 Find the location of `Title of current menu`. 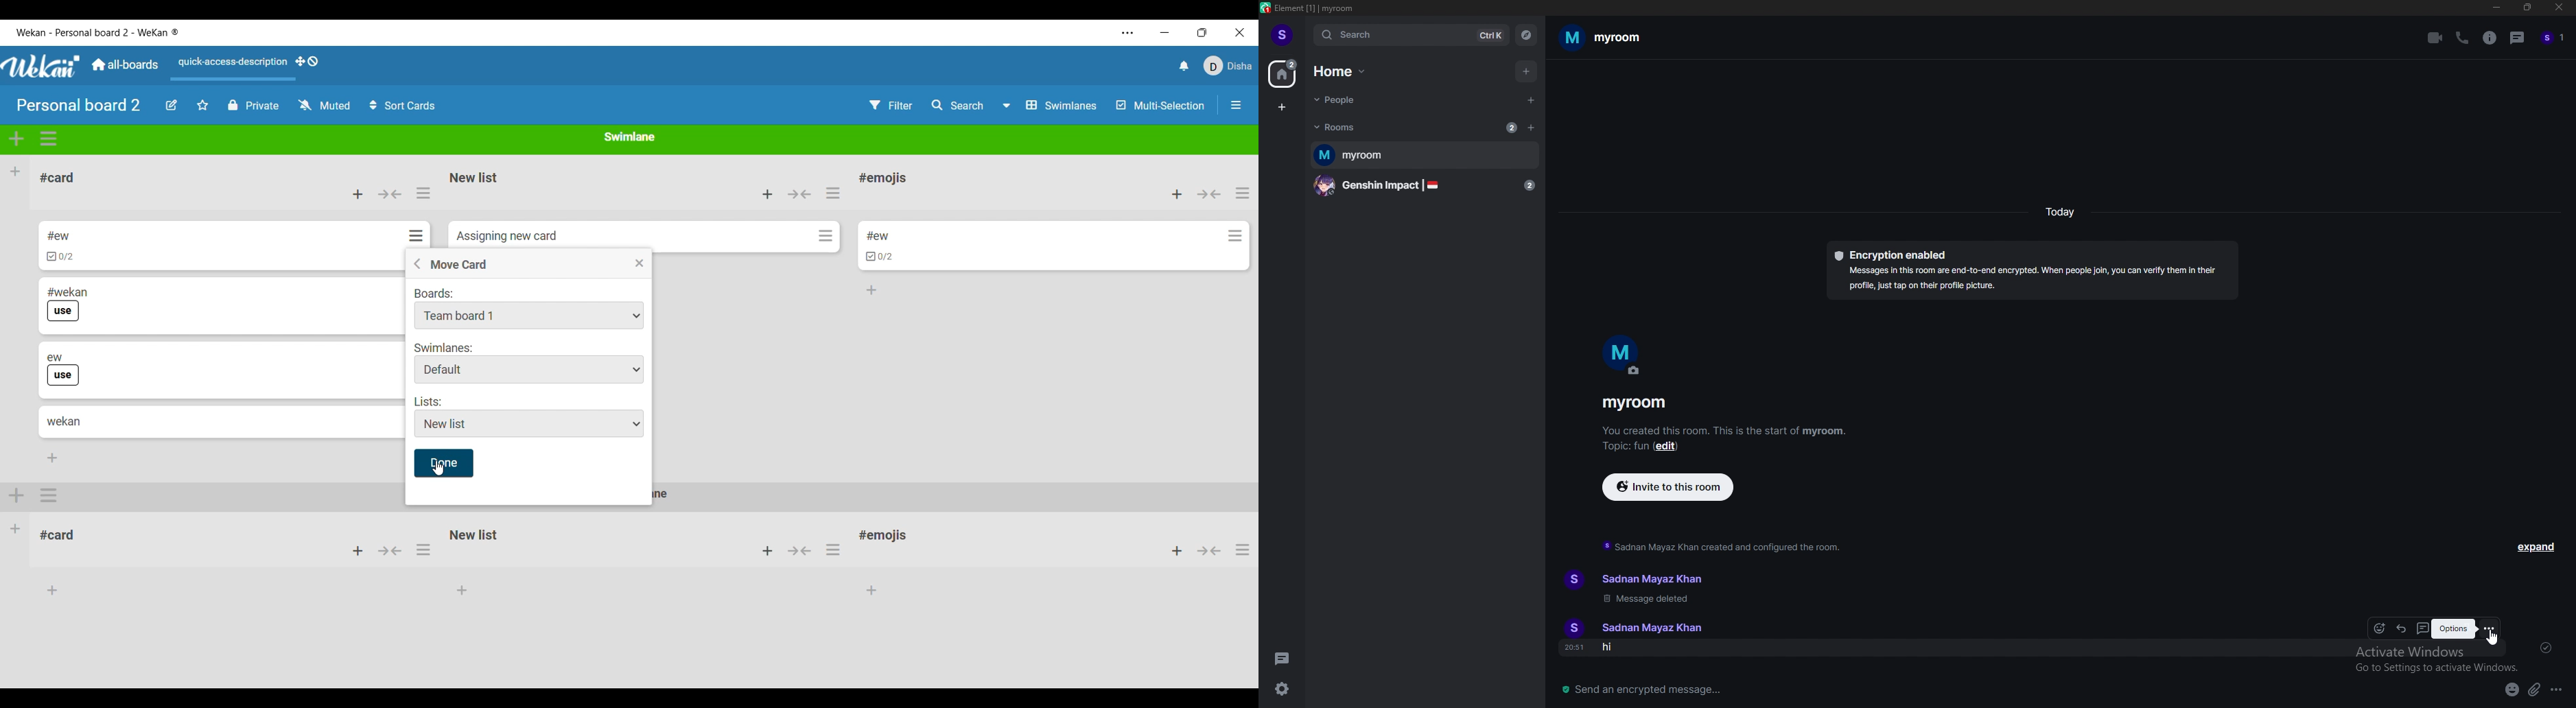

Title of current menu is located at coordinates (458, 265).